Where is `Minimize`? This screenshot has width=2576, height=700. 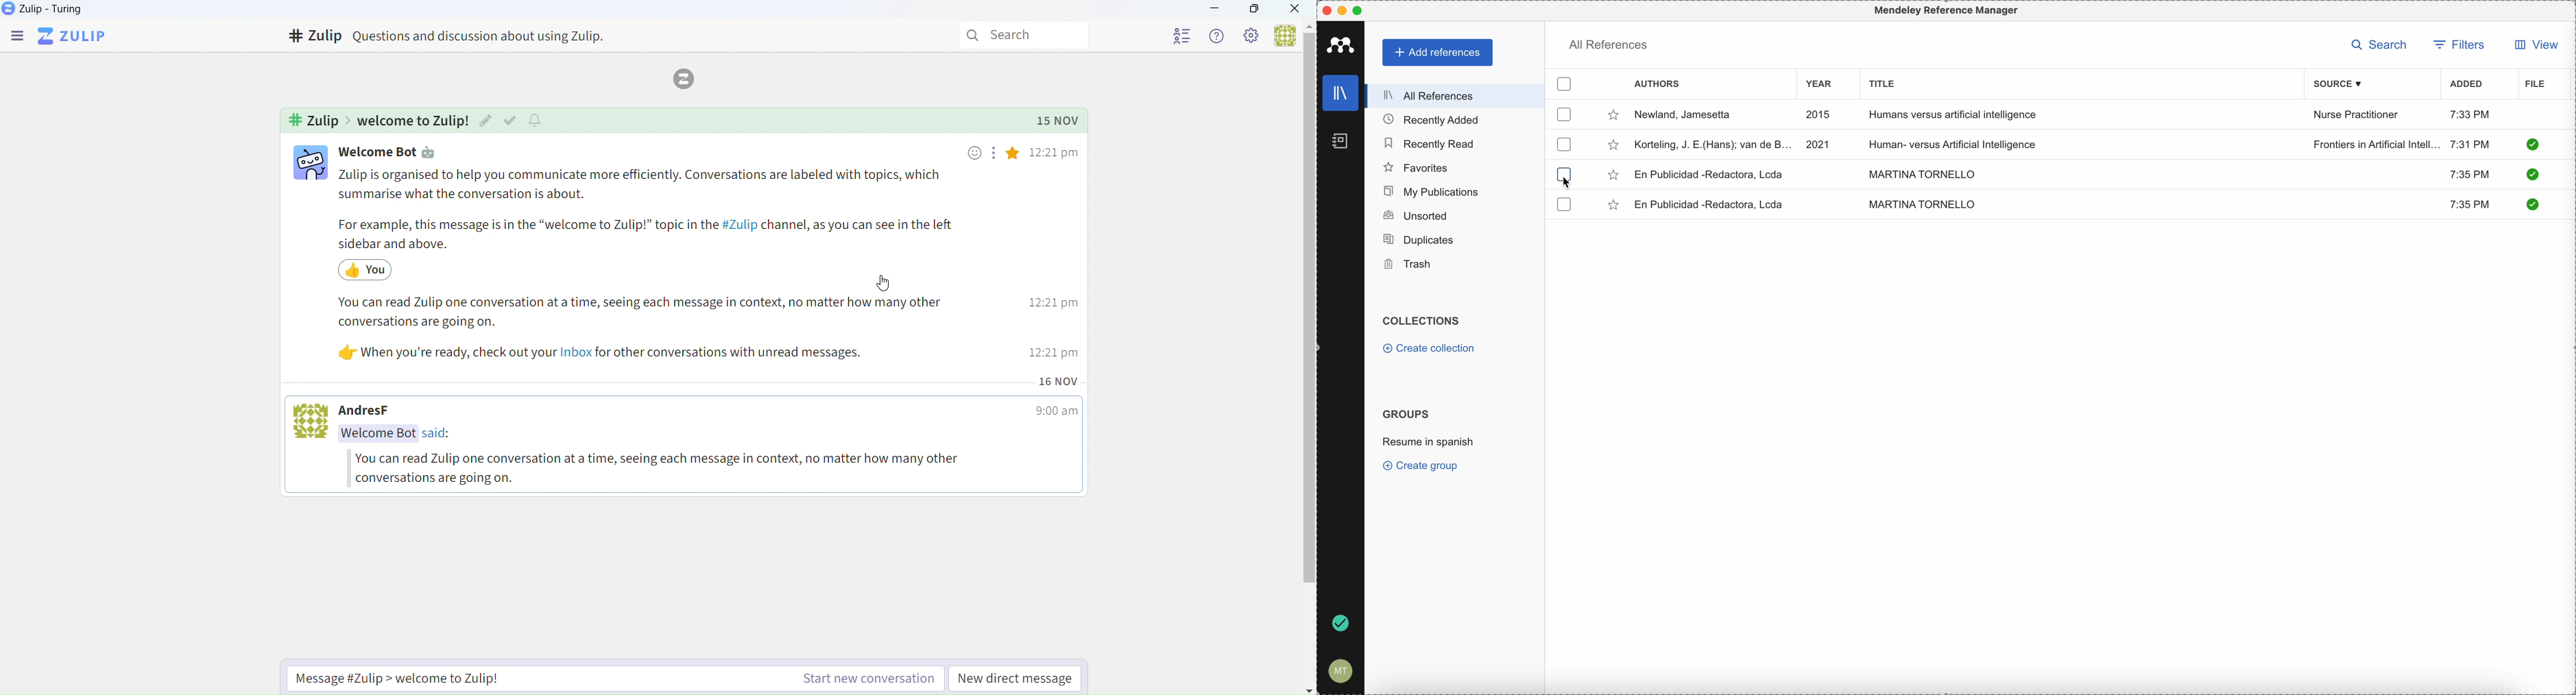 Minimize is located at coordinates (1218, 10).